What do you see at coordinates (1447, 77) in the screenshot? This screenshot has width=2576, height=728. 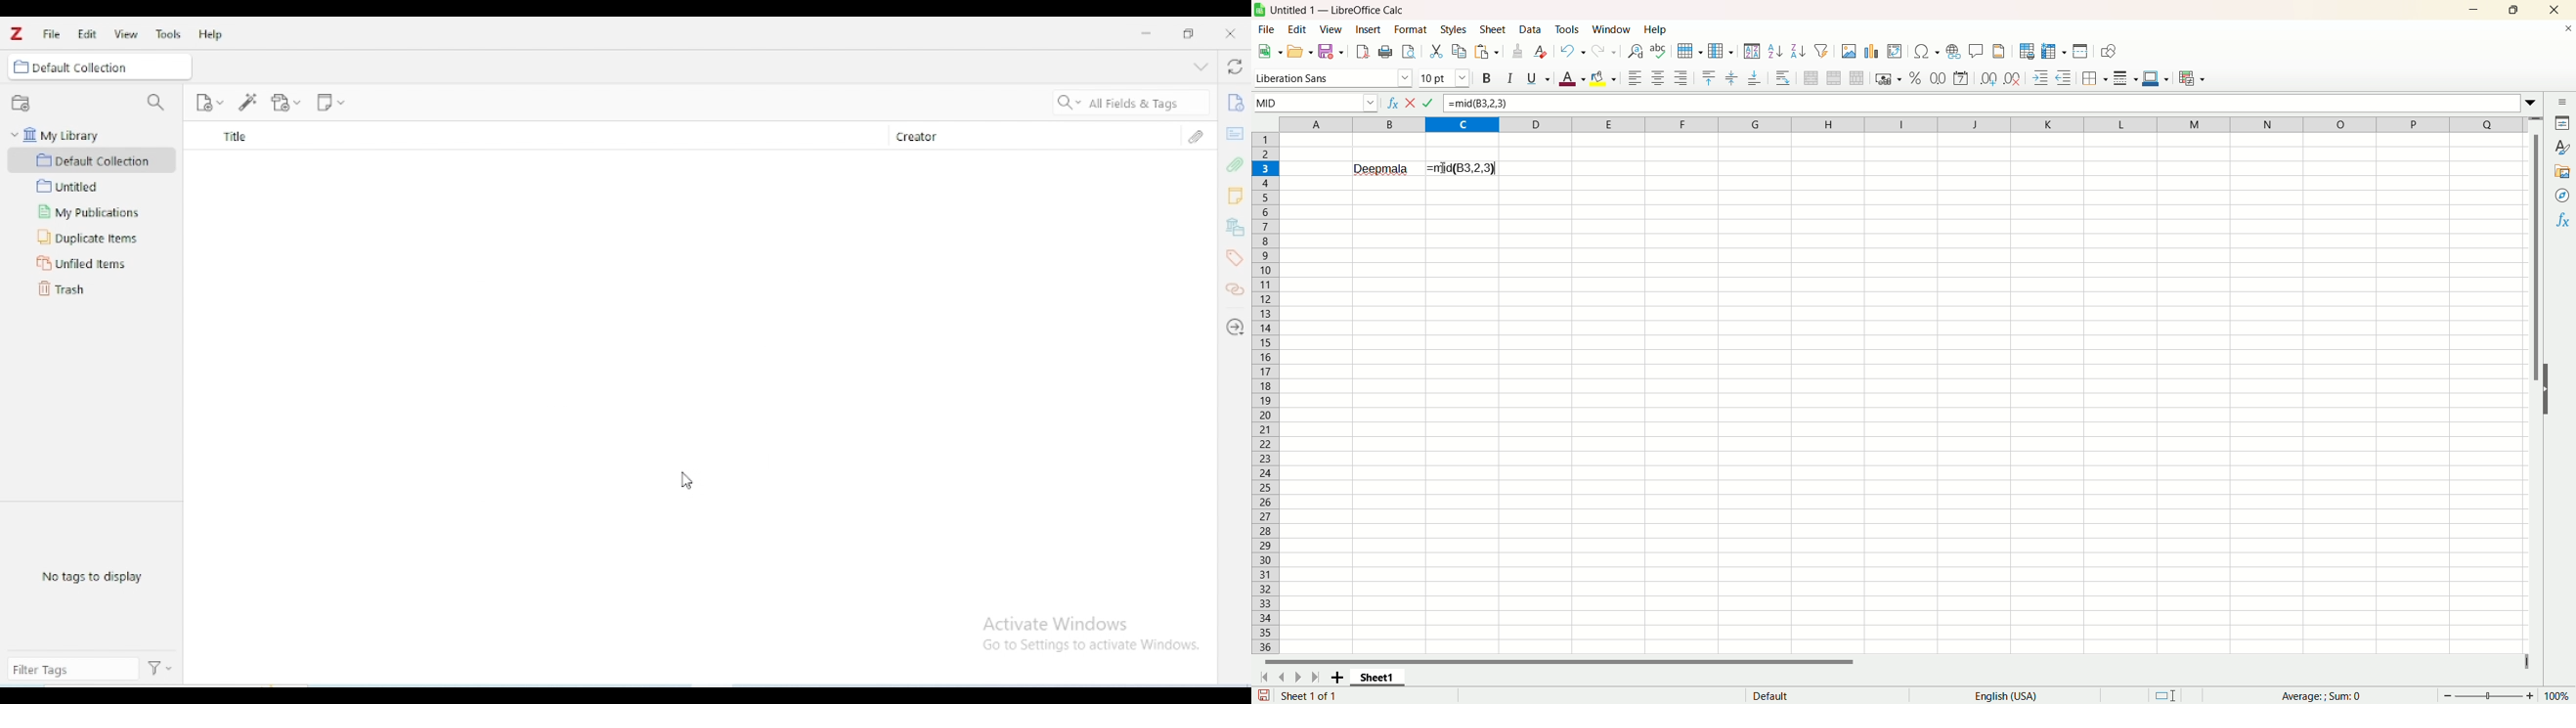 I see `Font size` at bounding box center [1447, 77].